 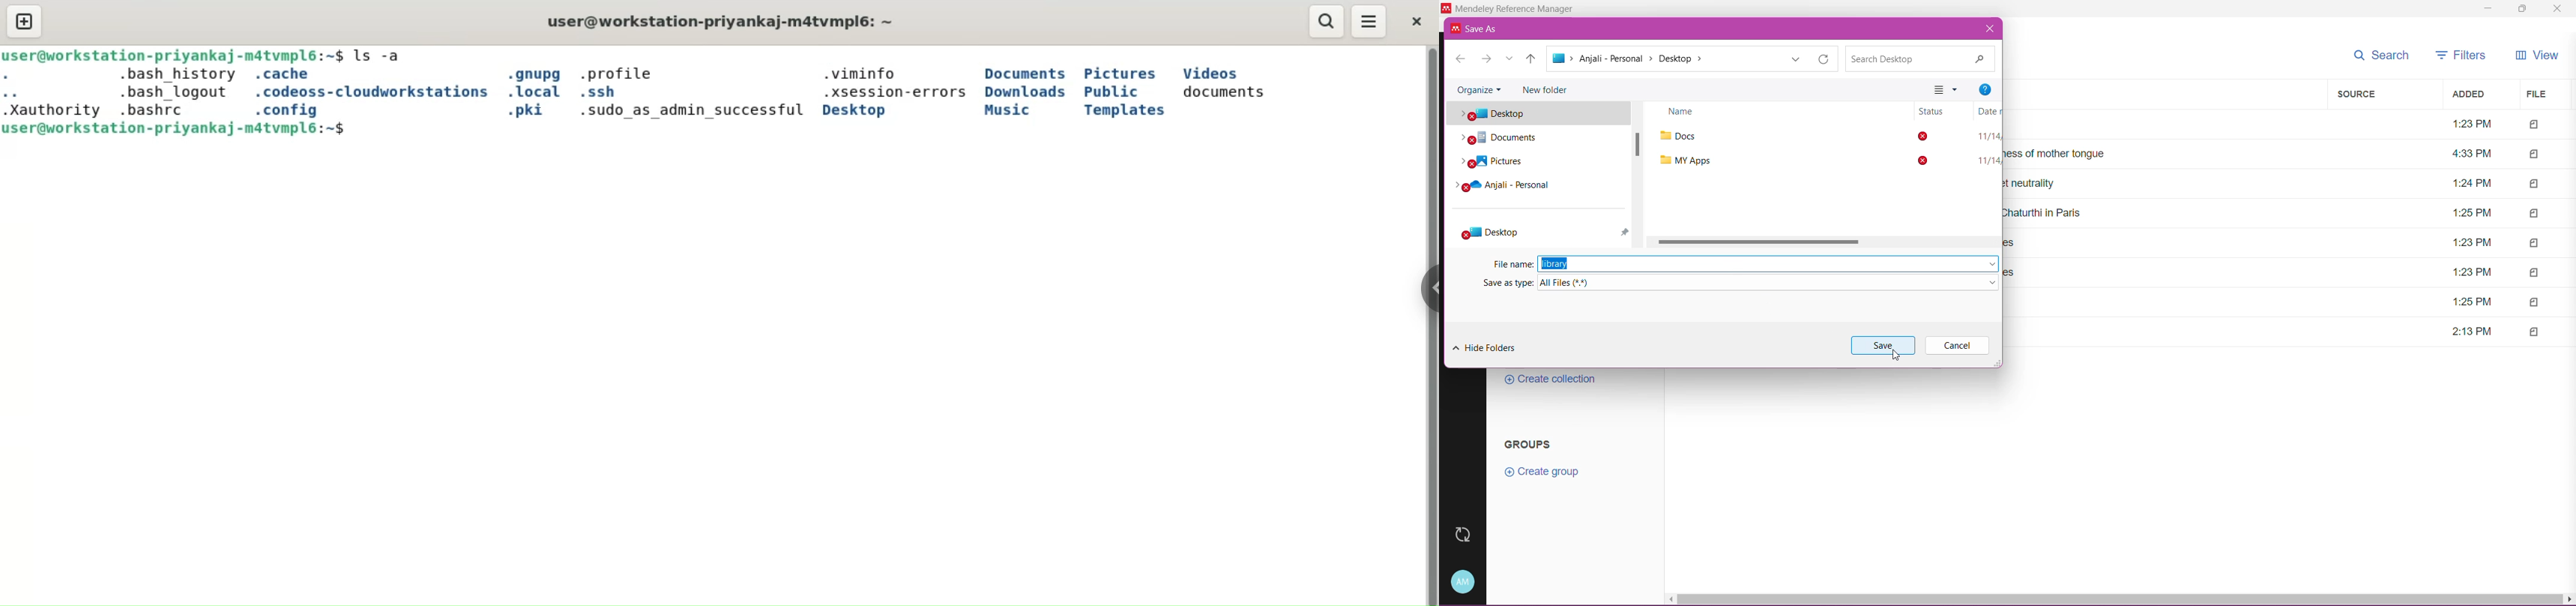 What do you see at coordinates (1987, 111) in the screenshot?
I see `Date` at bounding box center [1987, 111].